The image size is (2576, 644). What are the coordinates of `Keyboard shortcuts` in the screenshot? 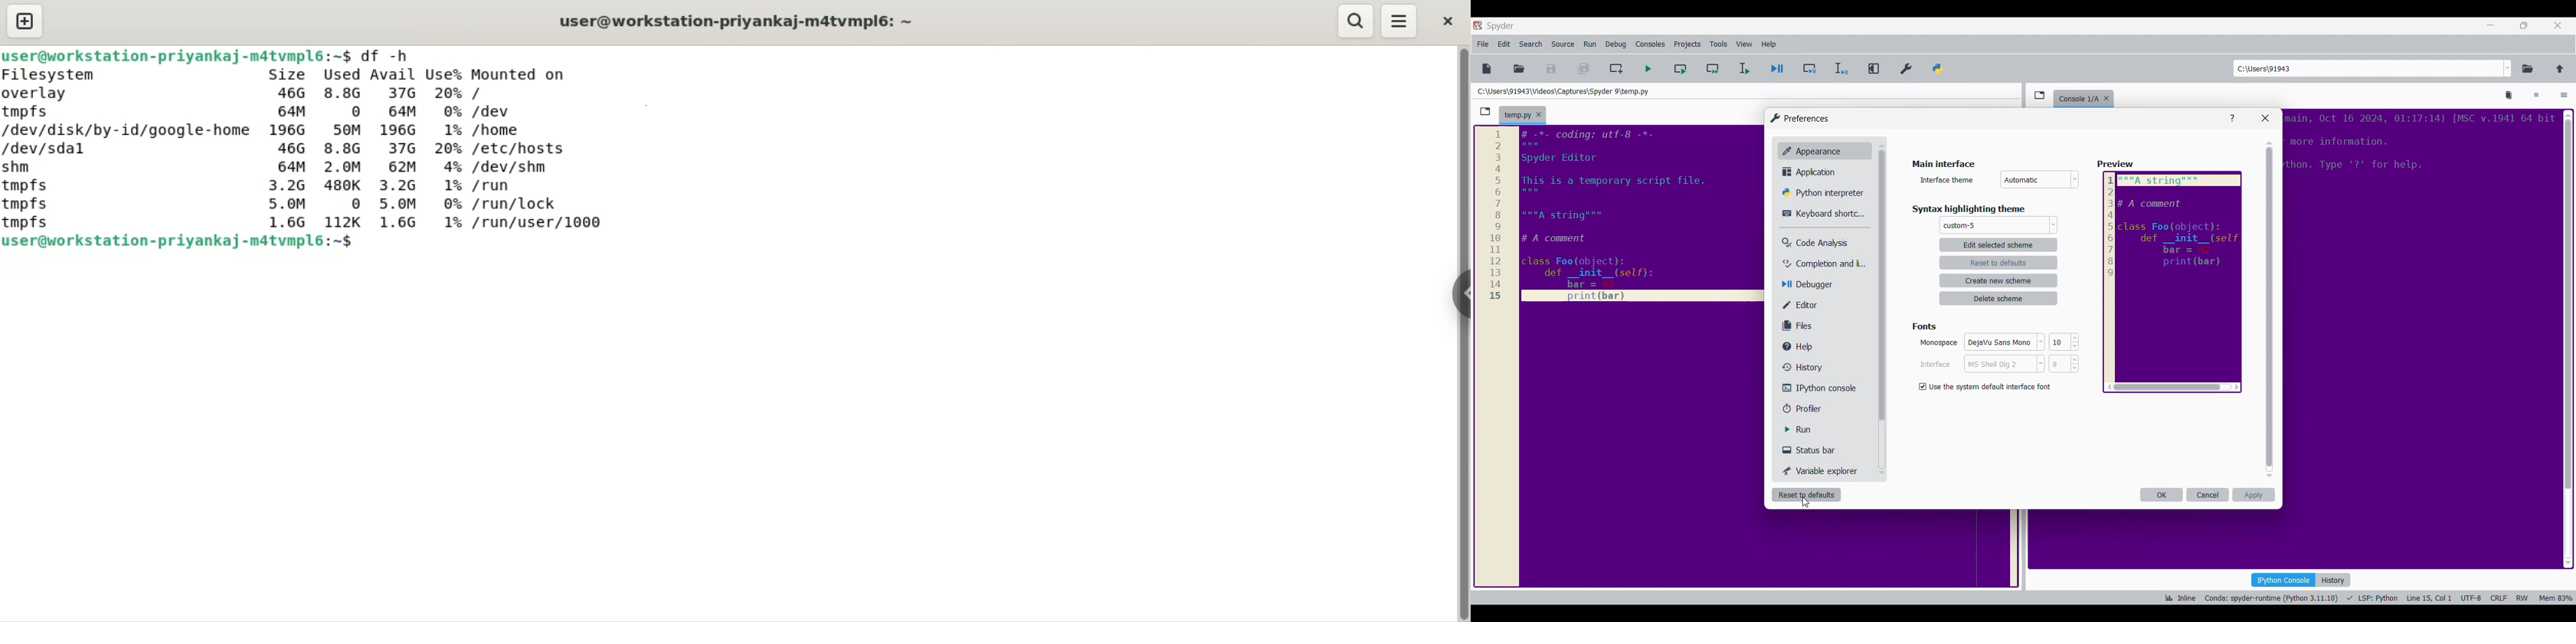 It's located at (1824, 214).